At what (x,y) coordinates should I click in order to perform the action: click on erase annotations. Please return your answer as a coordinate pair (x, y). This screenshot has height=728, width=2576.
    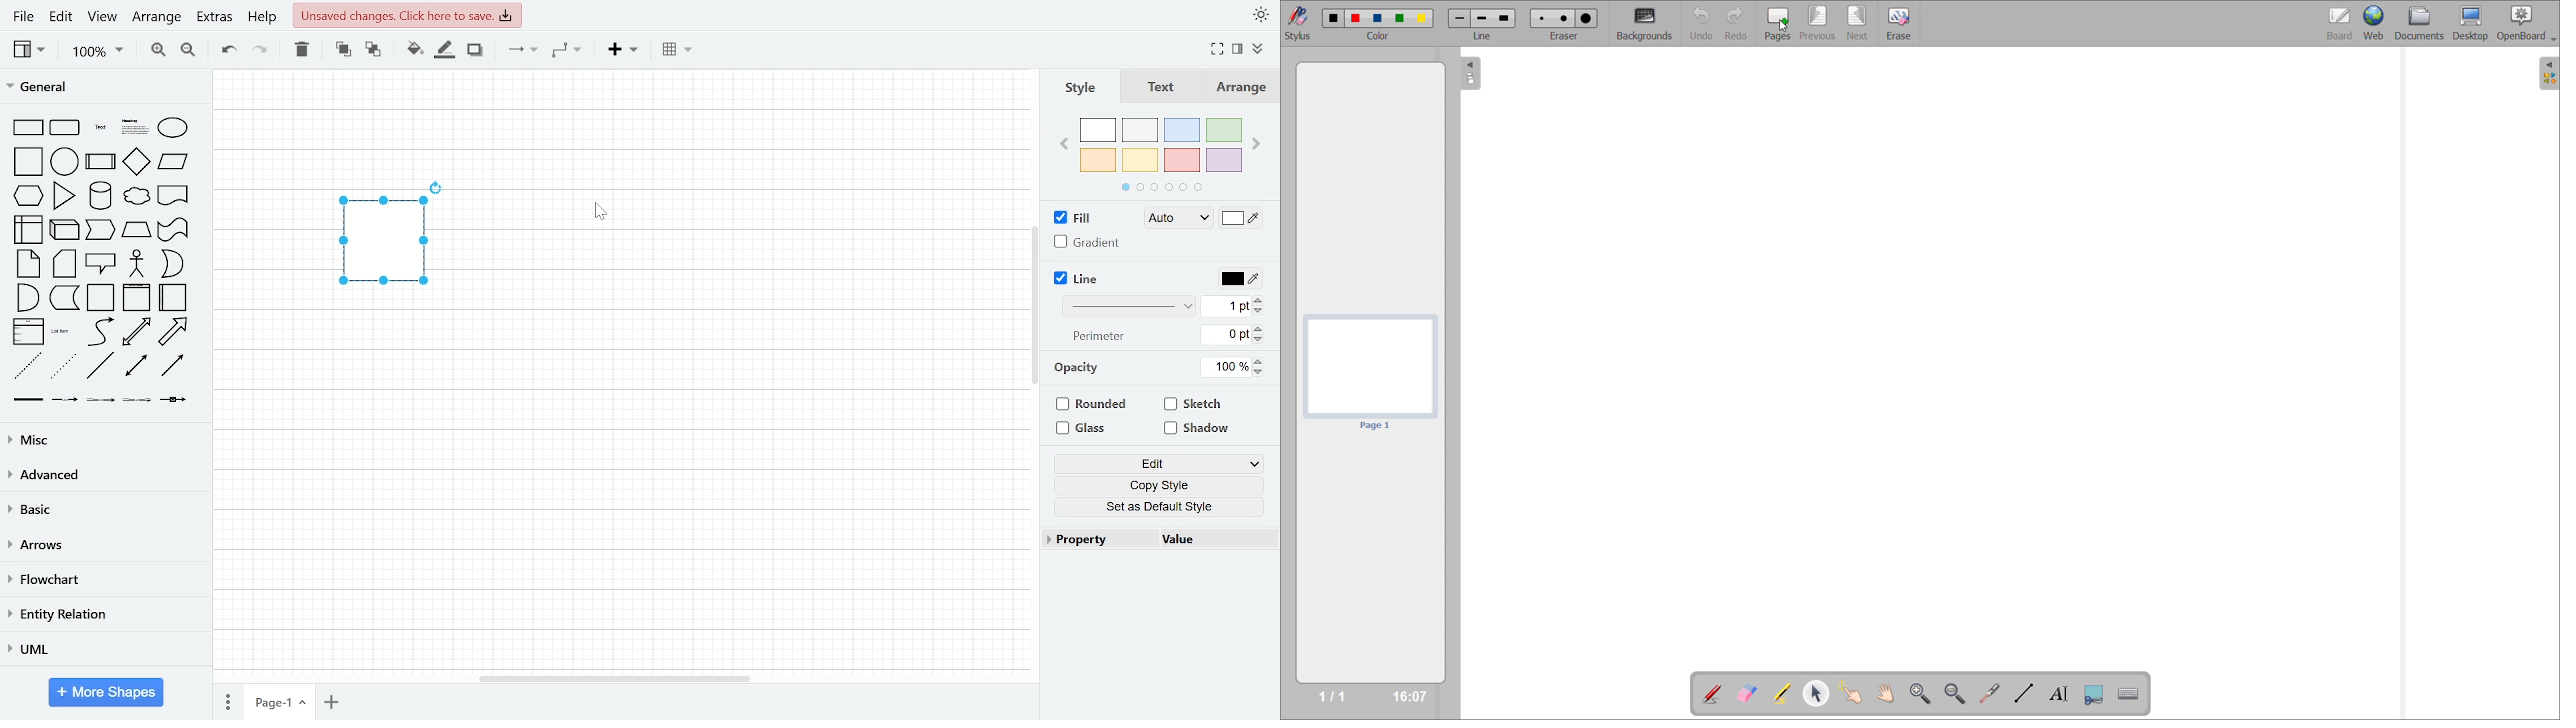
    Looking at the image, I should click on (1745, 693).